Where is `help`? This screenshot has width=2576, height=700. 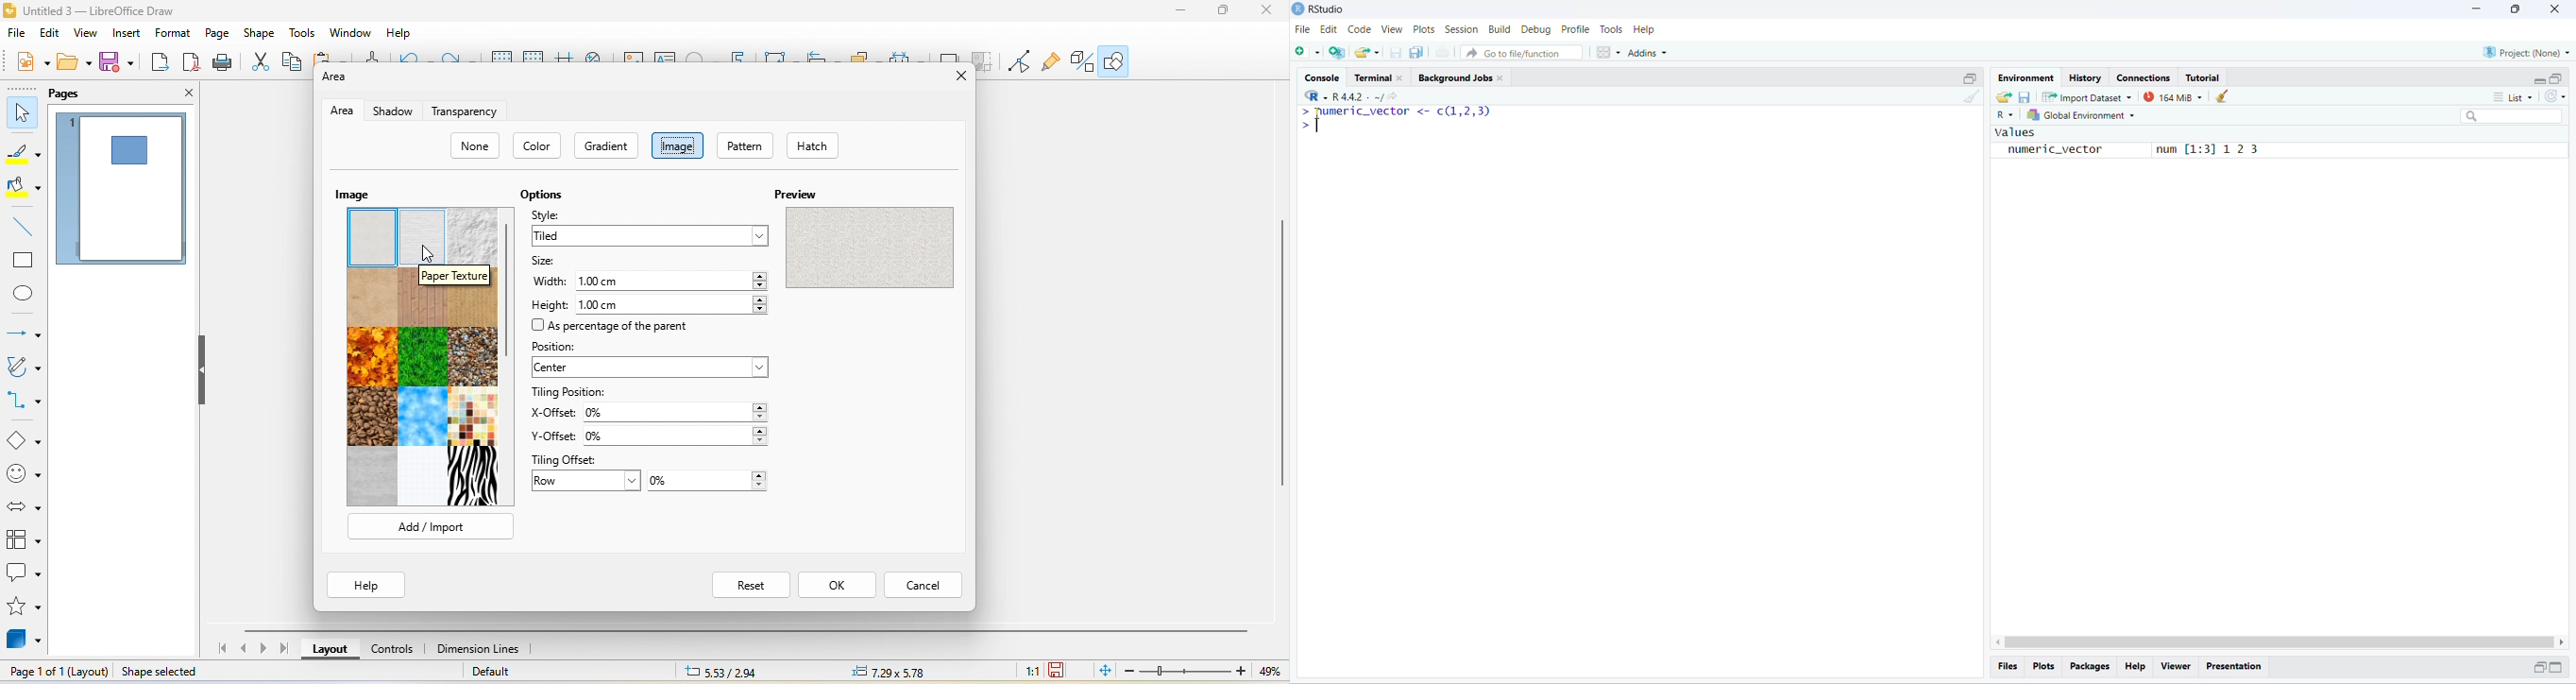
help is located at coordinates (402, 33).